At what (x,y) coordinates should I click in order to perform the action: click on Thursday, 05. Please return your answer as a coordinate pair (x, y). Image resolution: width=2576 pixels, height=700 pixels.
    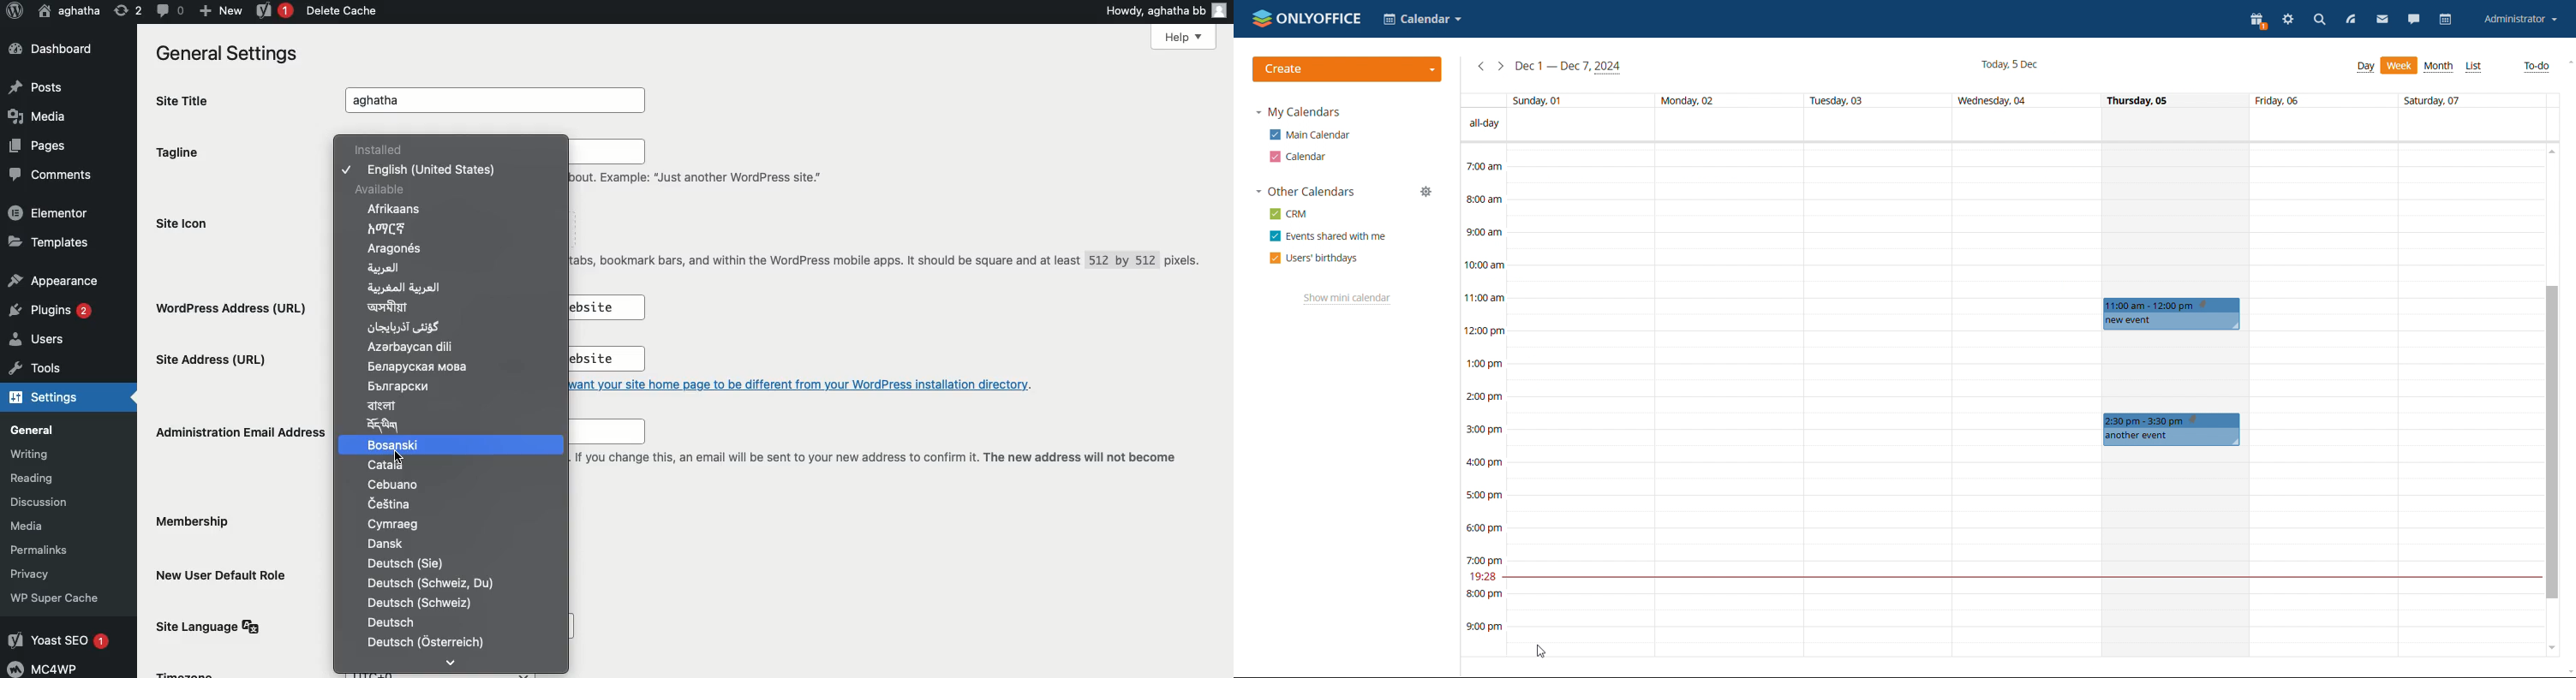
    Looking at the image, I should click on (2139, 100).